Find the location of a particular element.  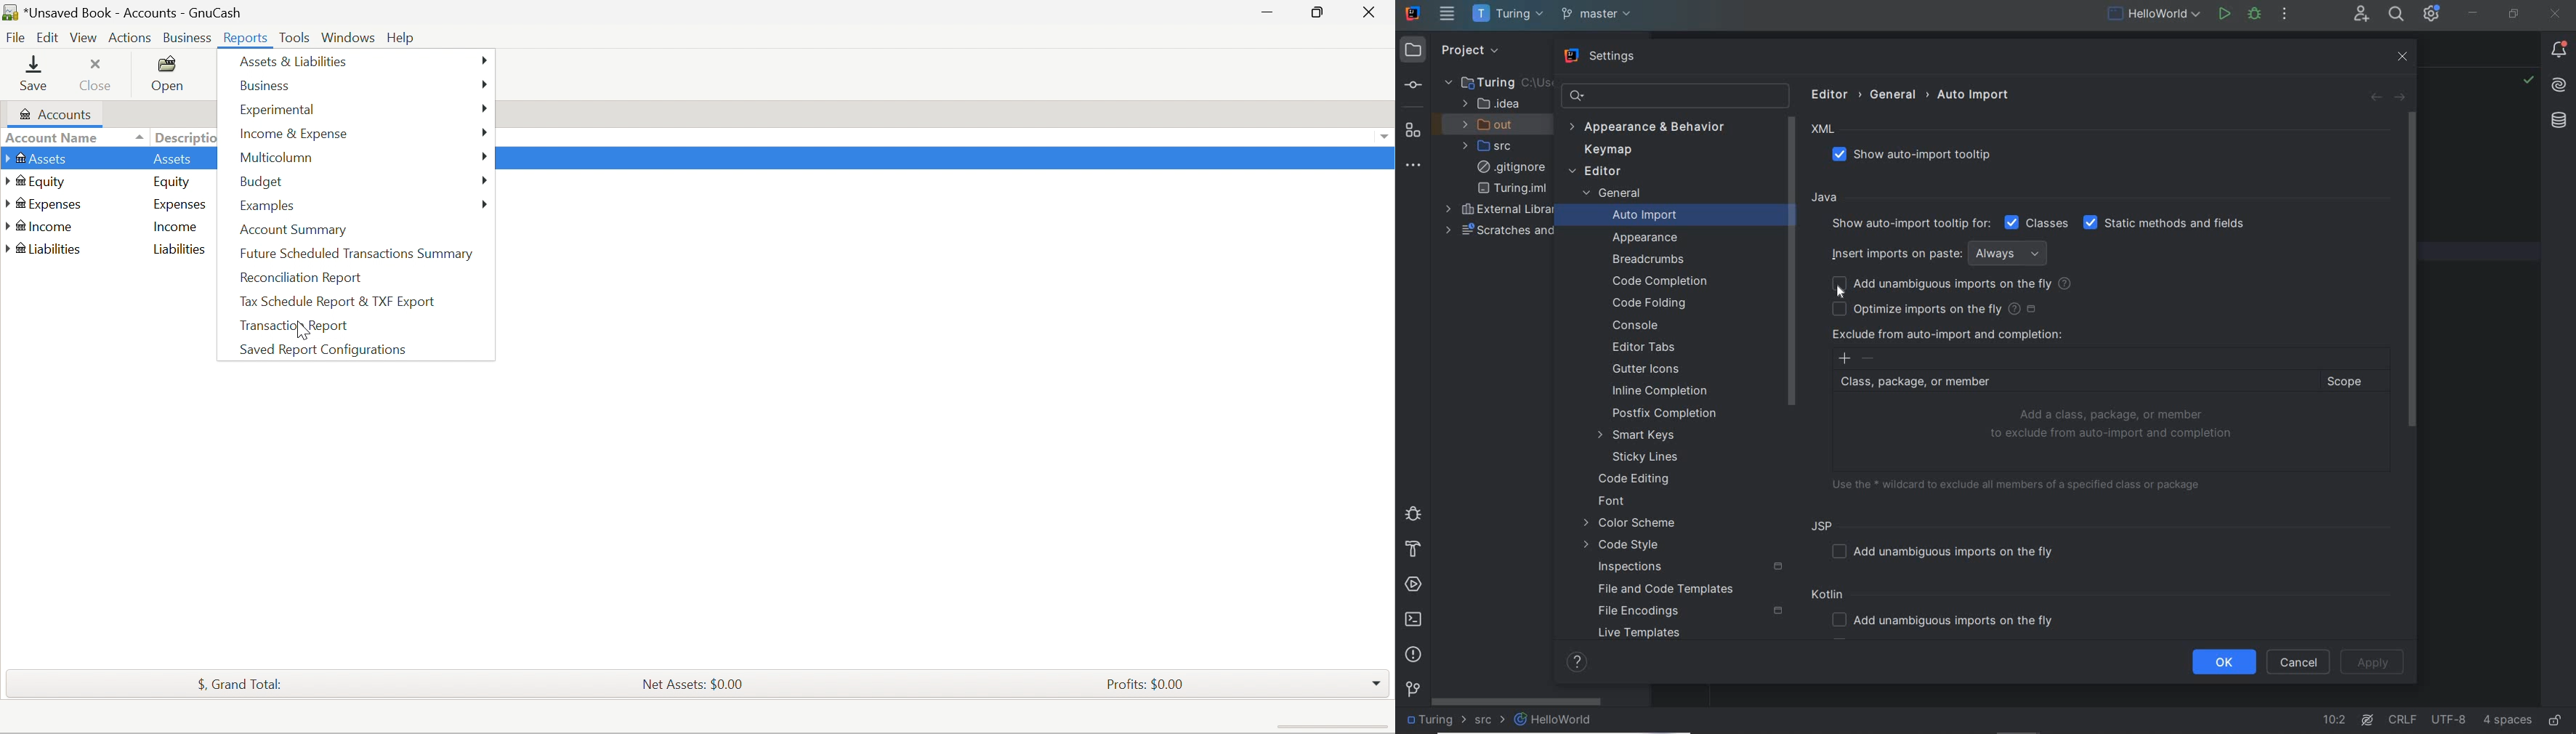

CODE STYLE is located at coordinates (1626, 546).